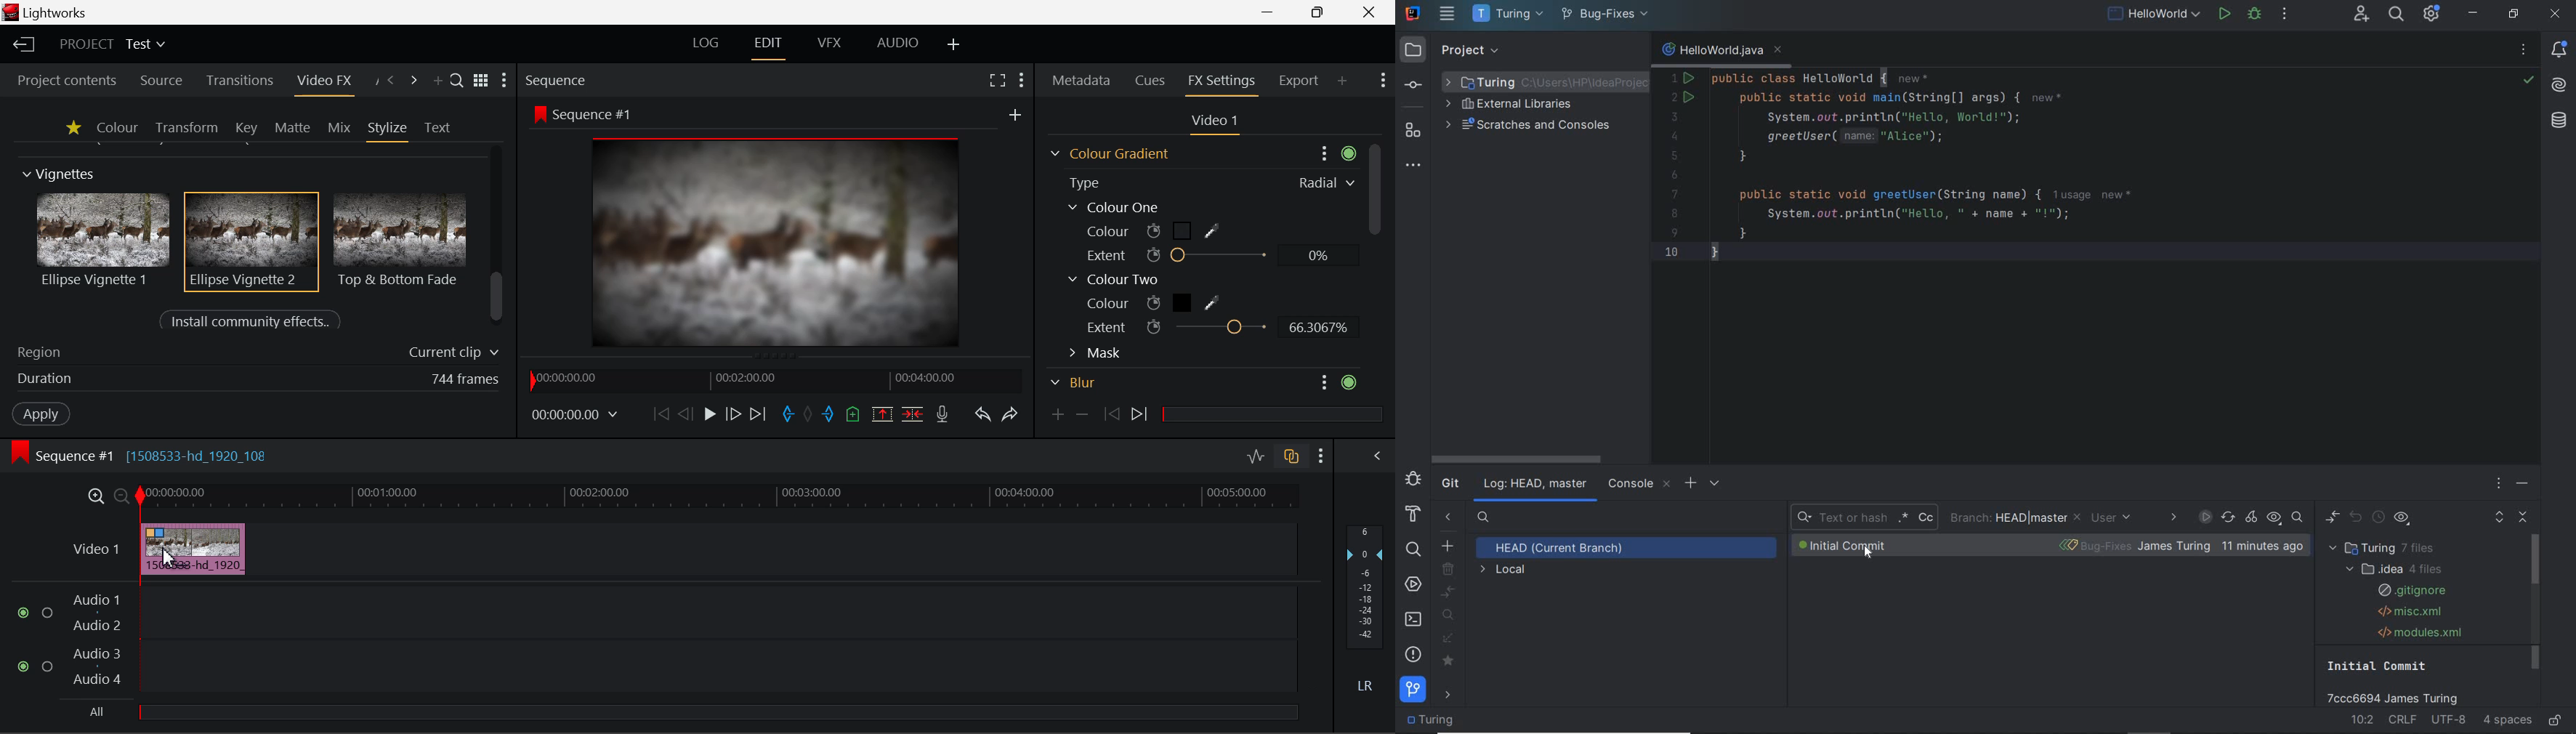  What do you see at coordinates (1449, 569) in the screenshot?
I see `delete branch` at bounding box center [1449, 569].